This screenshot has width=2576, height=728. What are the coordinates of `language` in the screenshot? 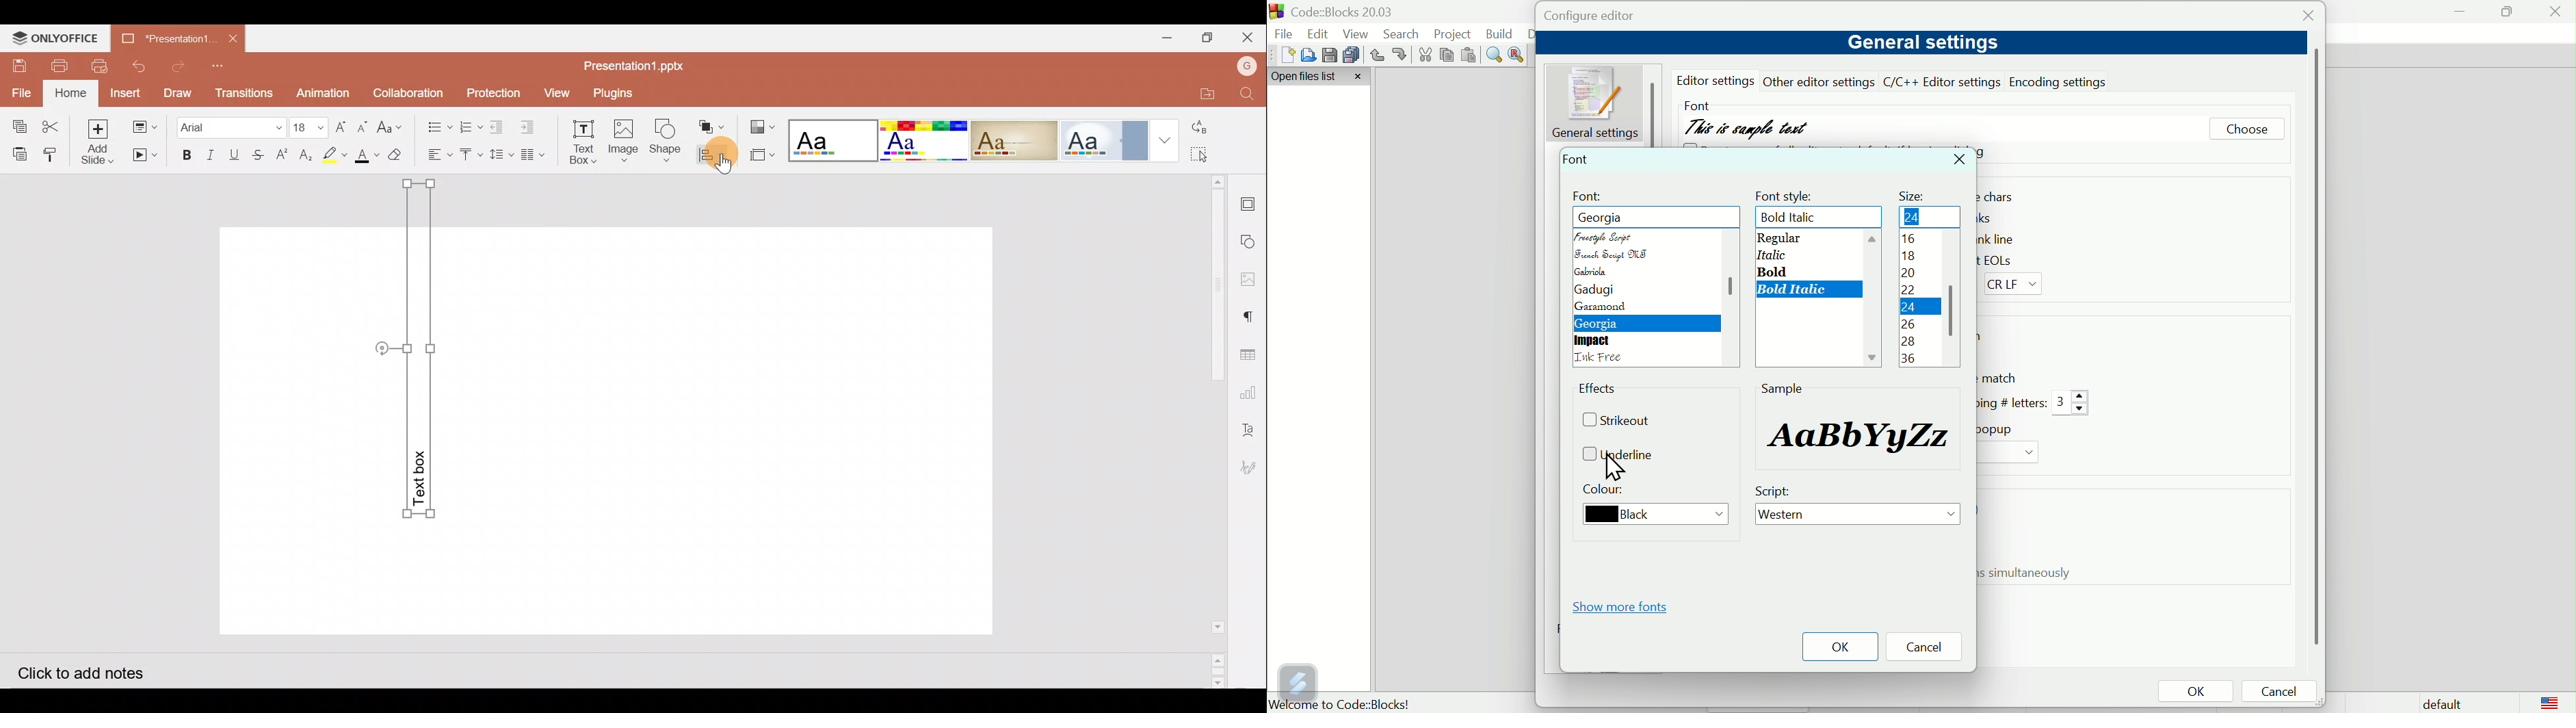 It's located at (1602, 359).